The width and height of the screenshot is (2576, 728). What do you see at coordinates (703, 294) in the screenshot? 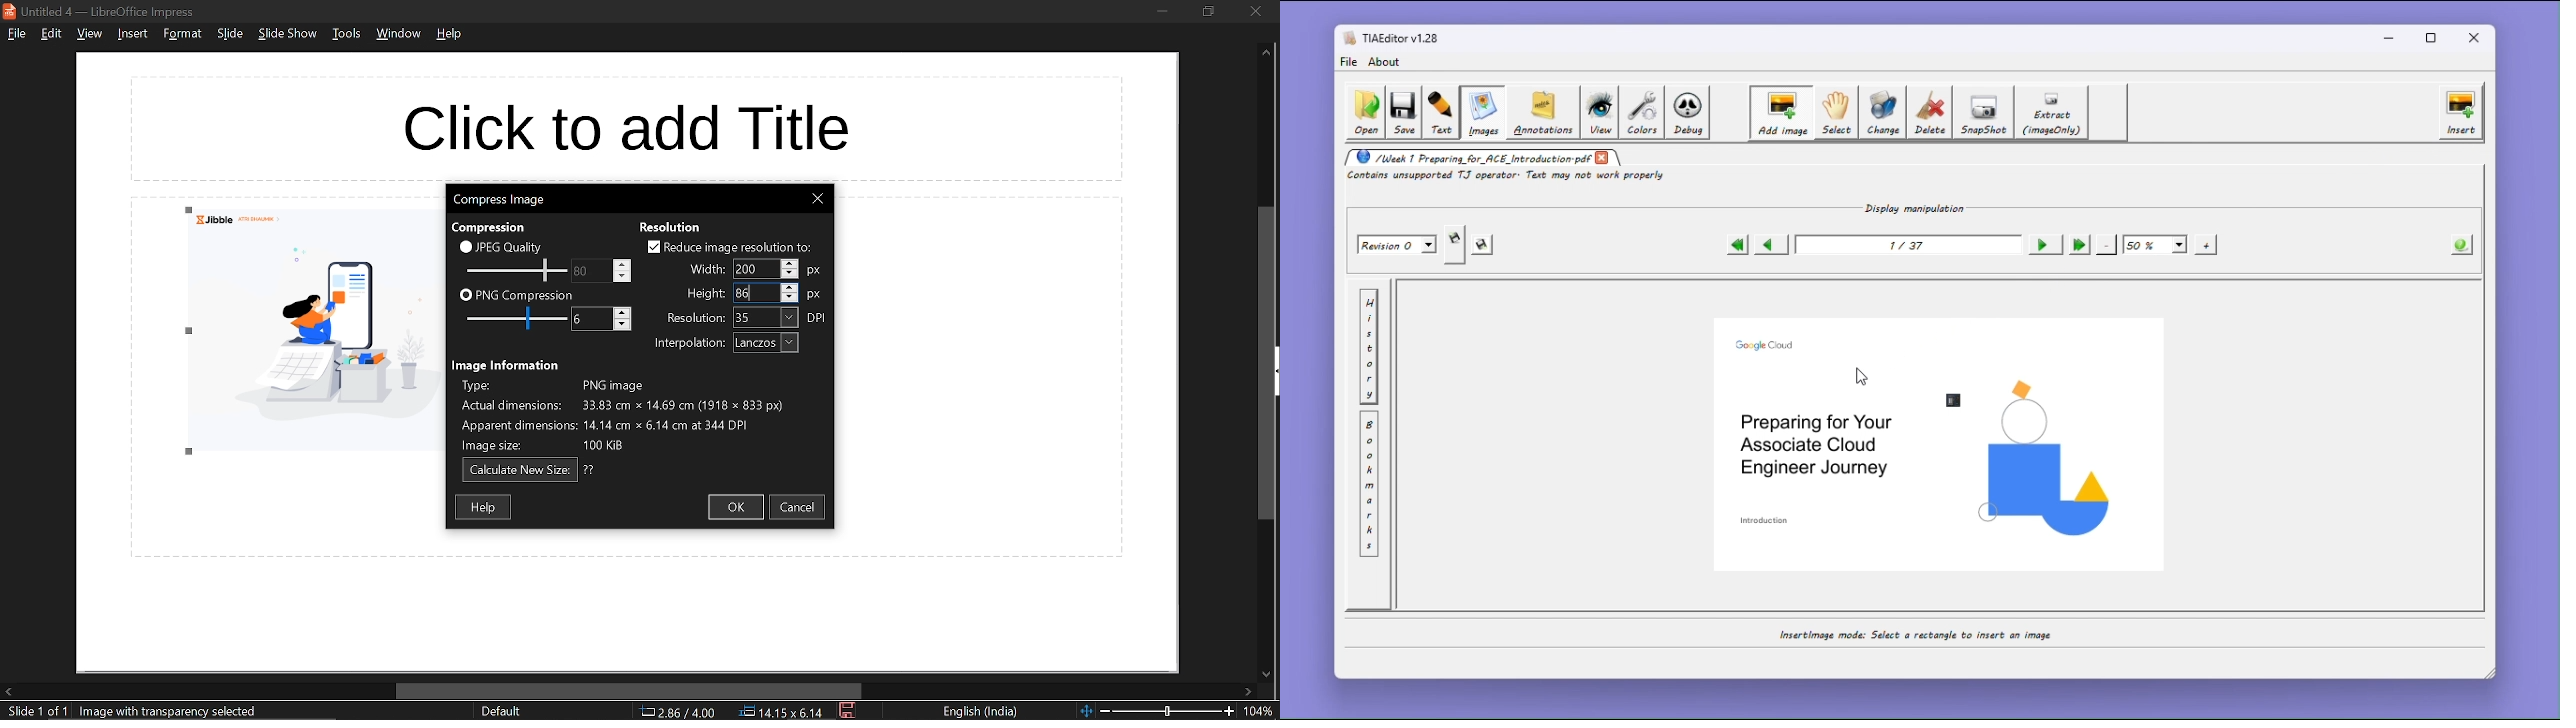
I see `height` at bounding box center [703, 294].